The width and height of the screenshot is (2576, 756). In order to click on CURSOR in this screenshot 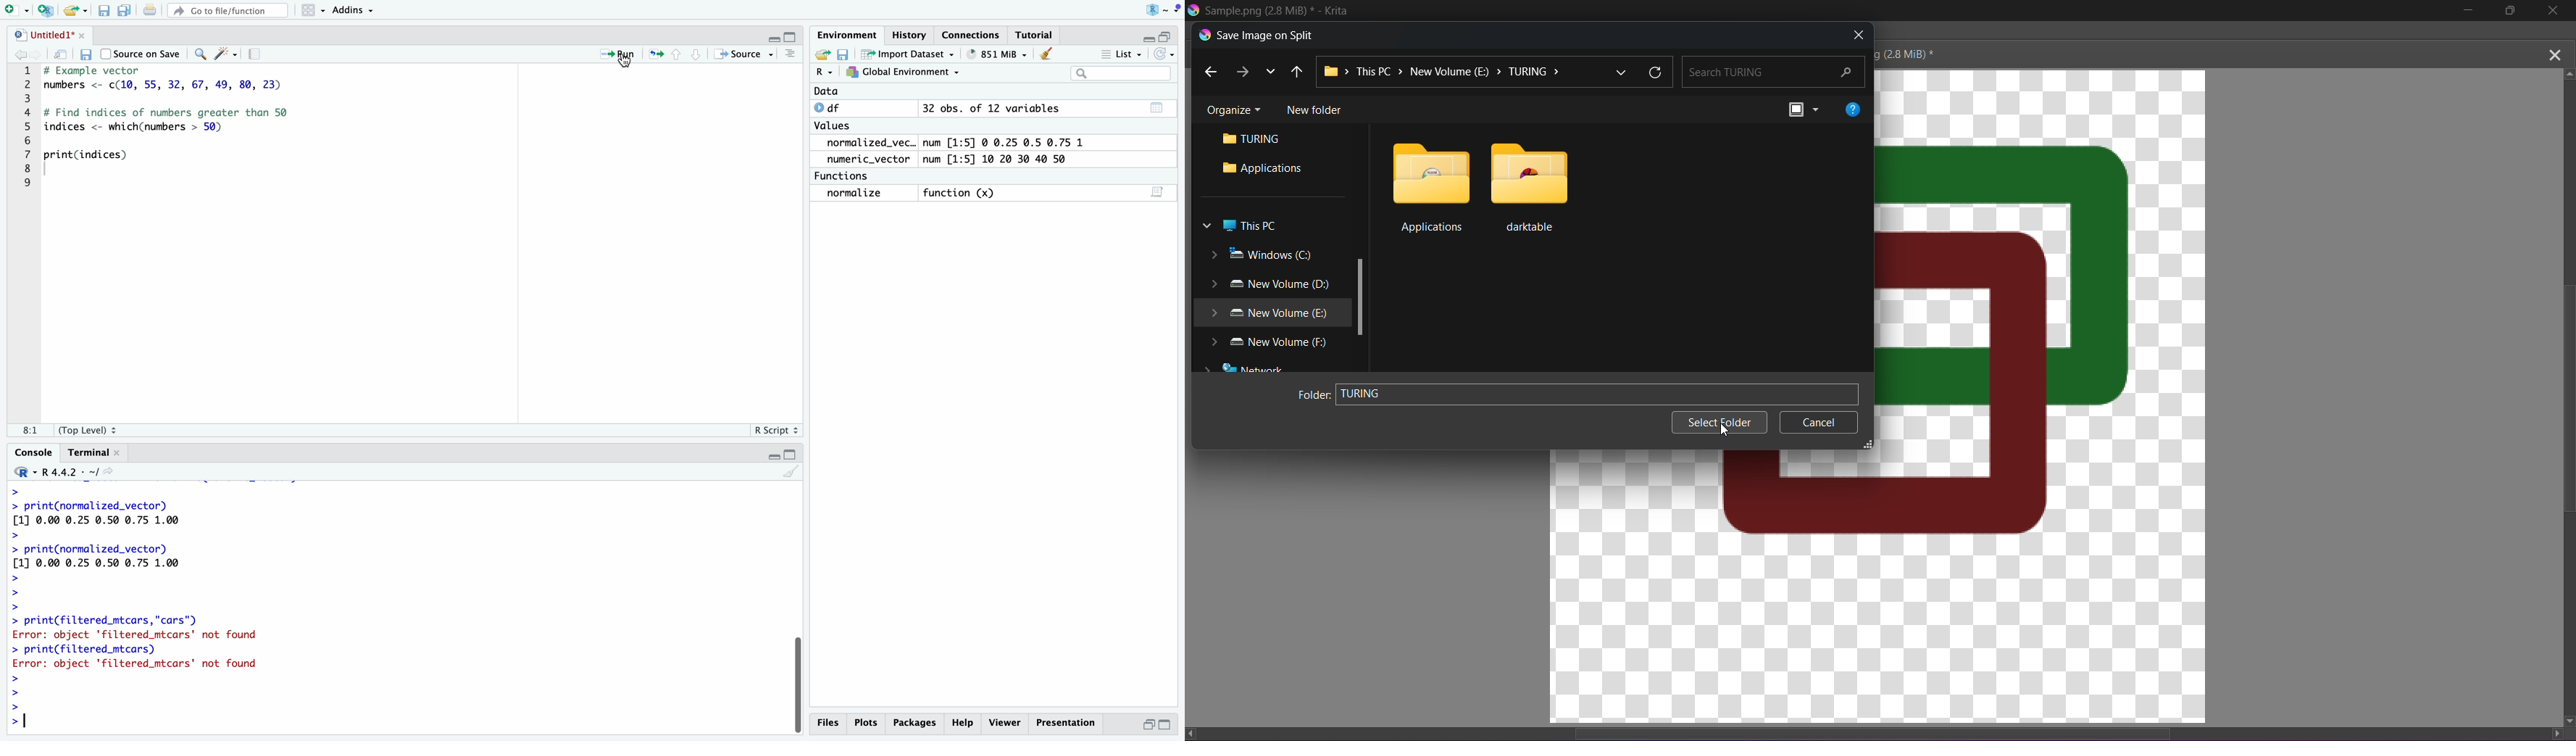, I will do `click(626, 63)`.